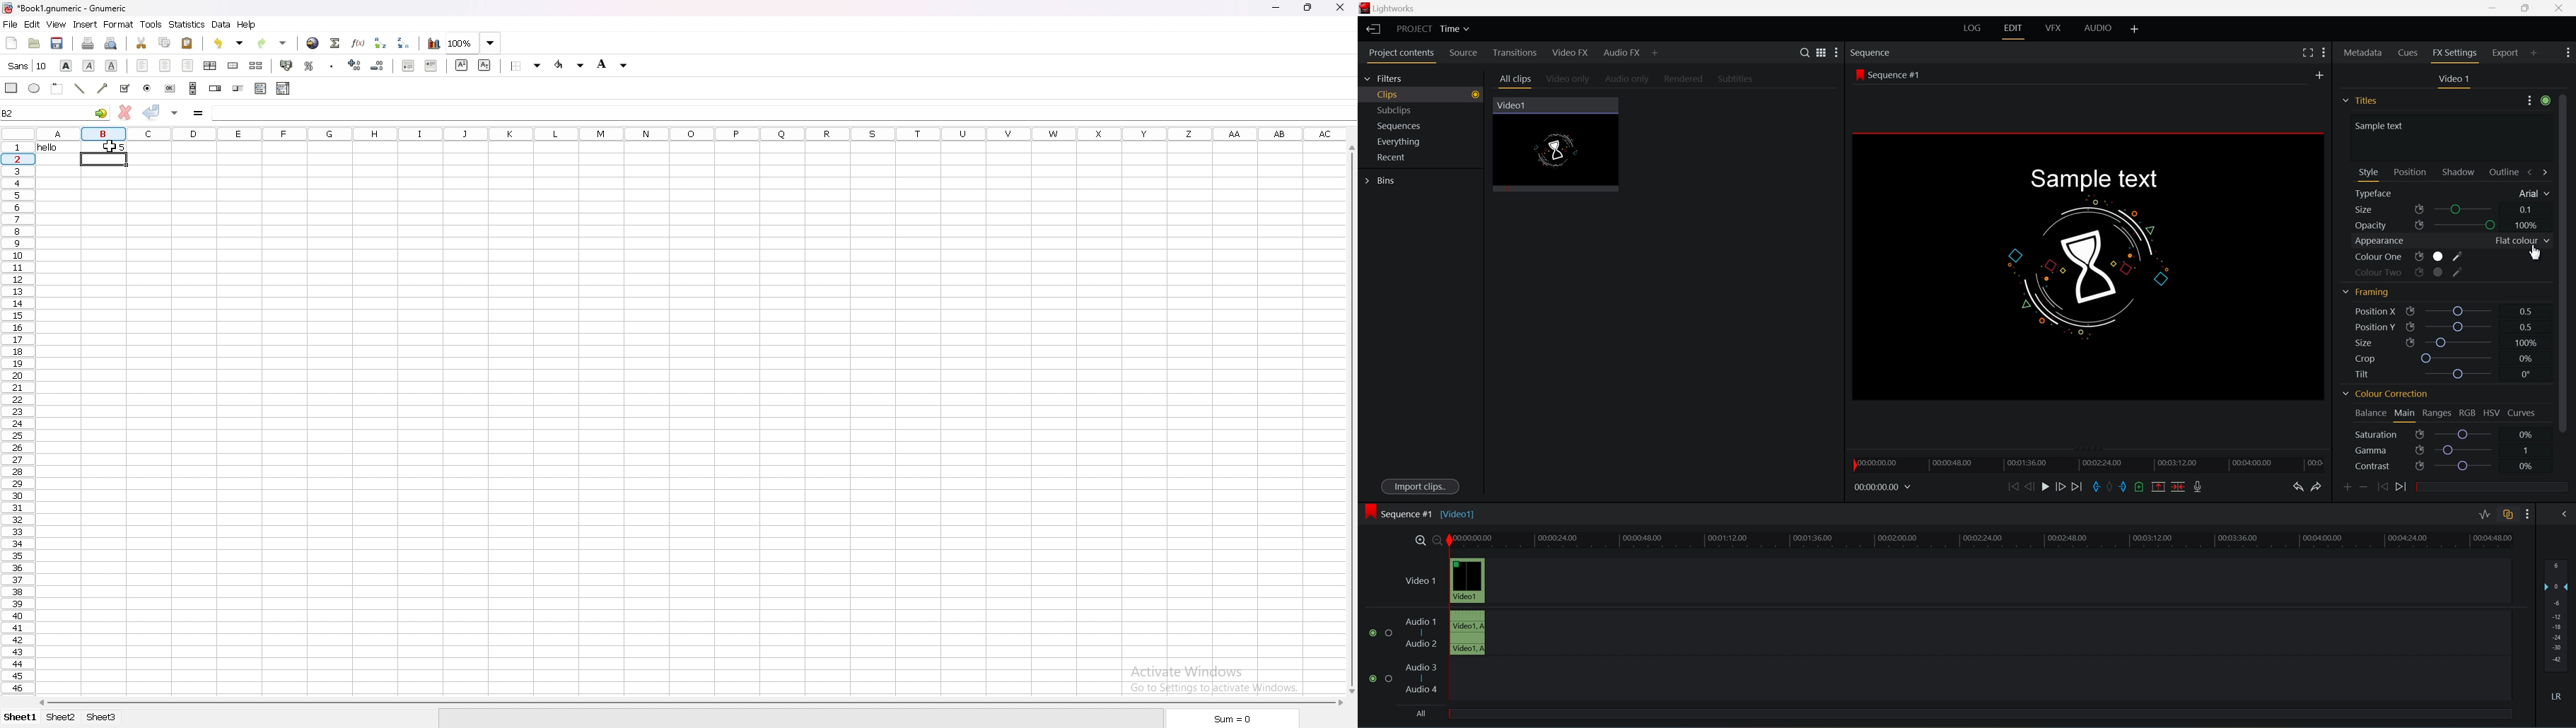 The height and width of the screenshot is (728, 2576). What do you see at coordinates (165, 65) in the screenshot?
I see `center` at bounding box center [165, 65].